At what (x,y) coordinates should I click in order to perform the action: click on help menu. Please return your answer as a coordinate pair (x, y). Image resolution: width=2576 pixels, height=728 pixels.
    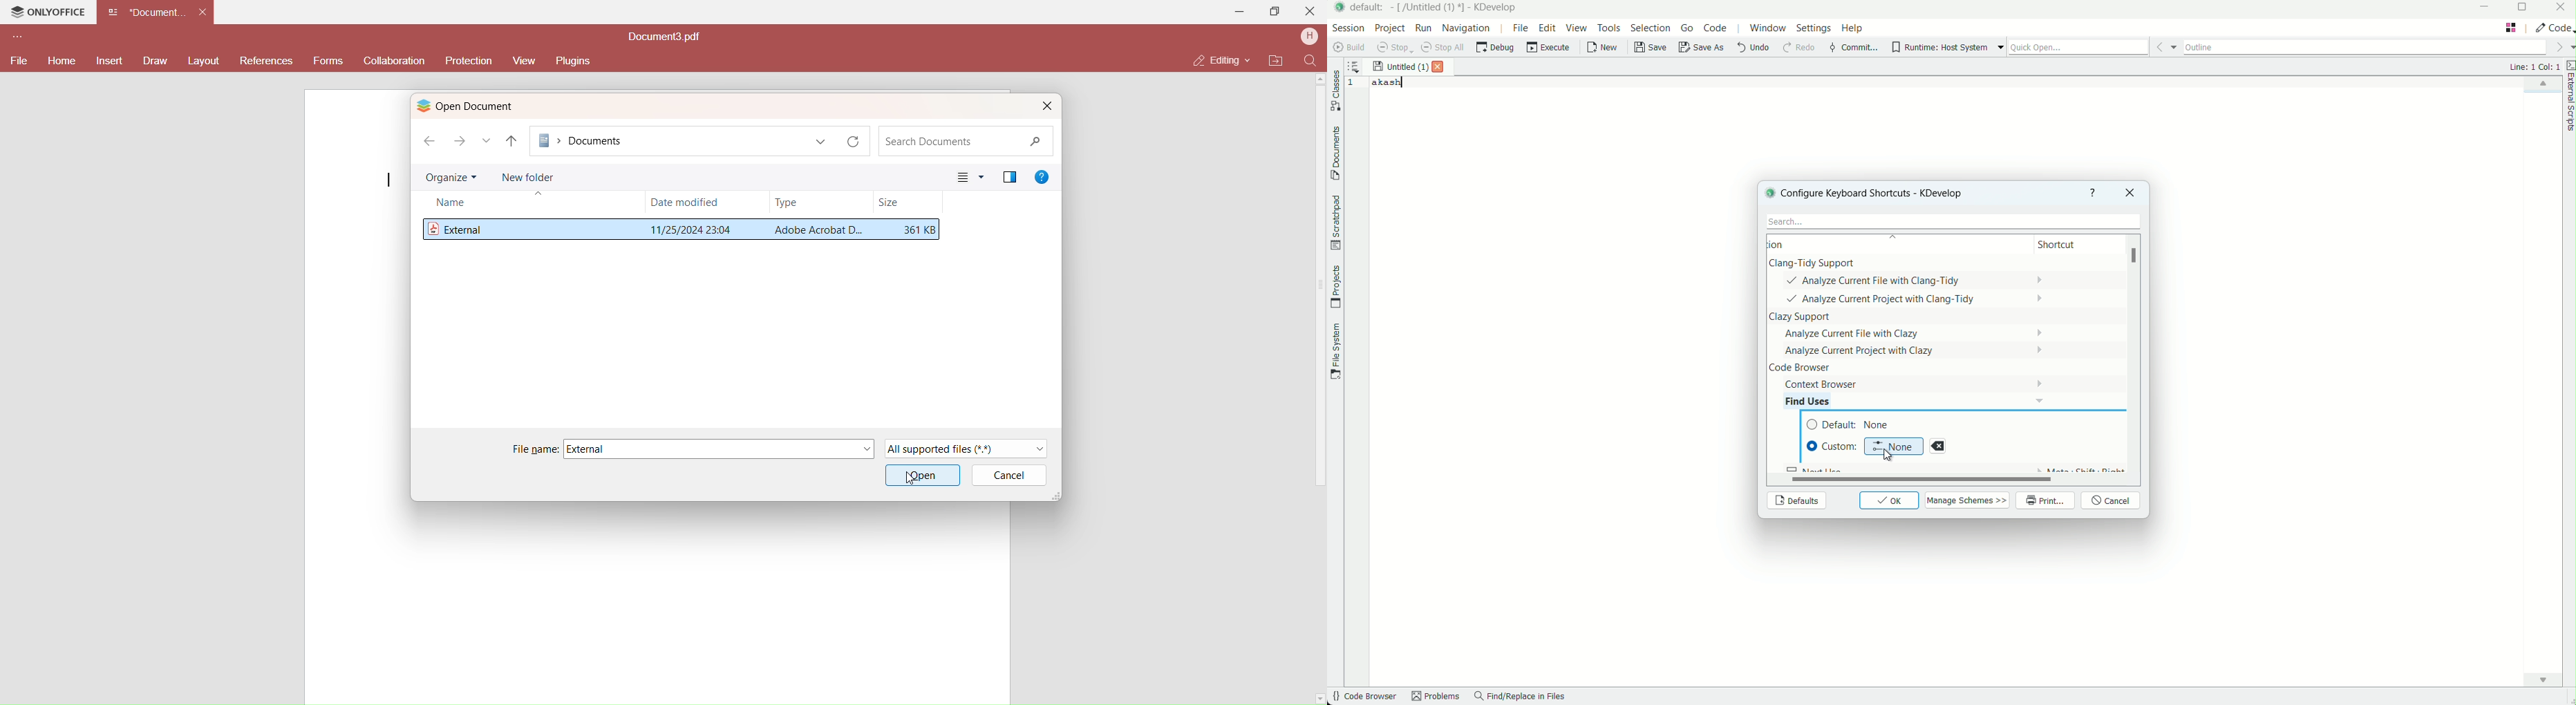
    Looking at the image, I should click on (1854, 29).